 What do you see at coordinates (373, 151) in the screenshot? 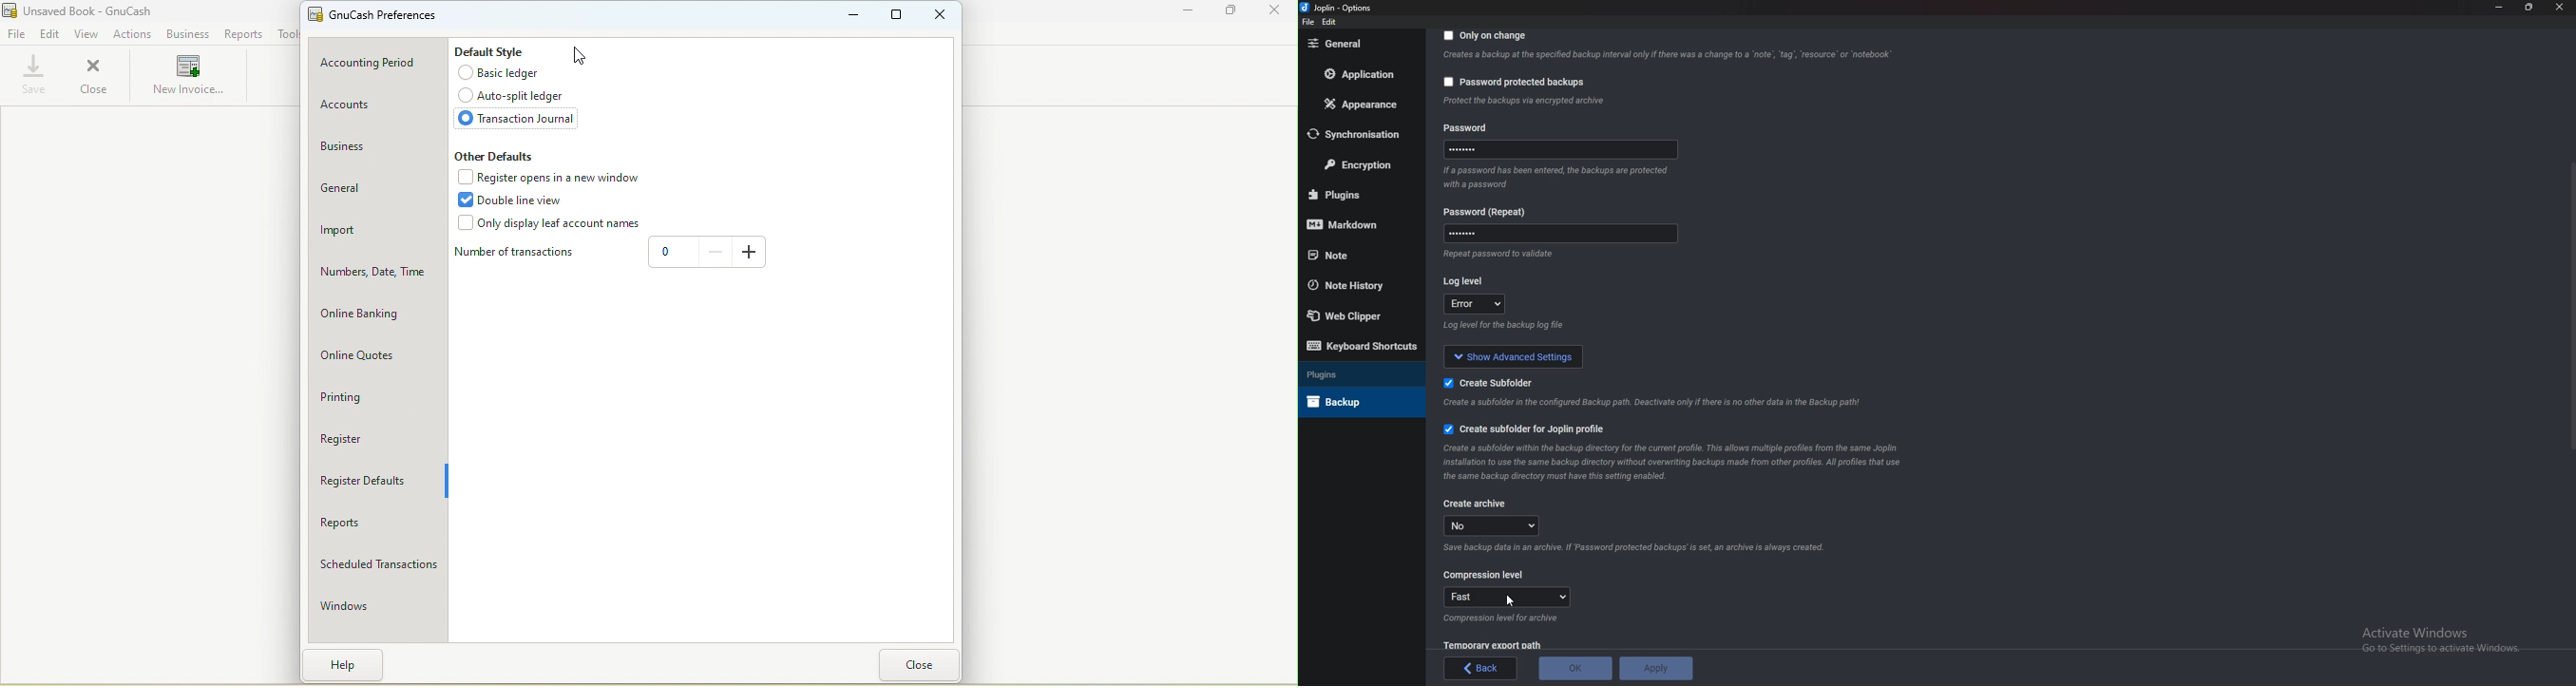
I see `Business` at bounding box center [373, 151].